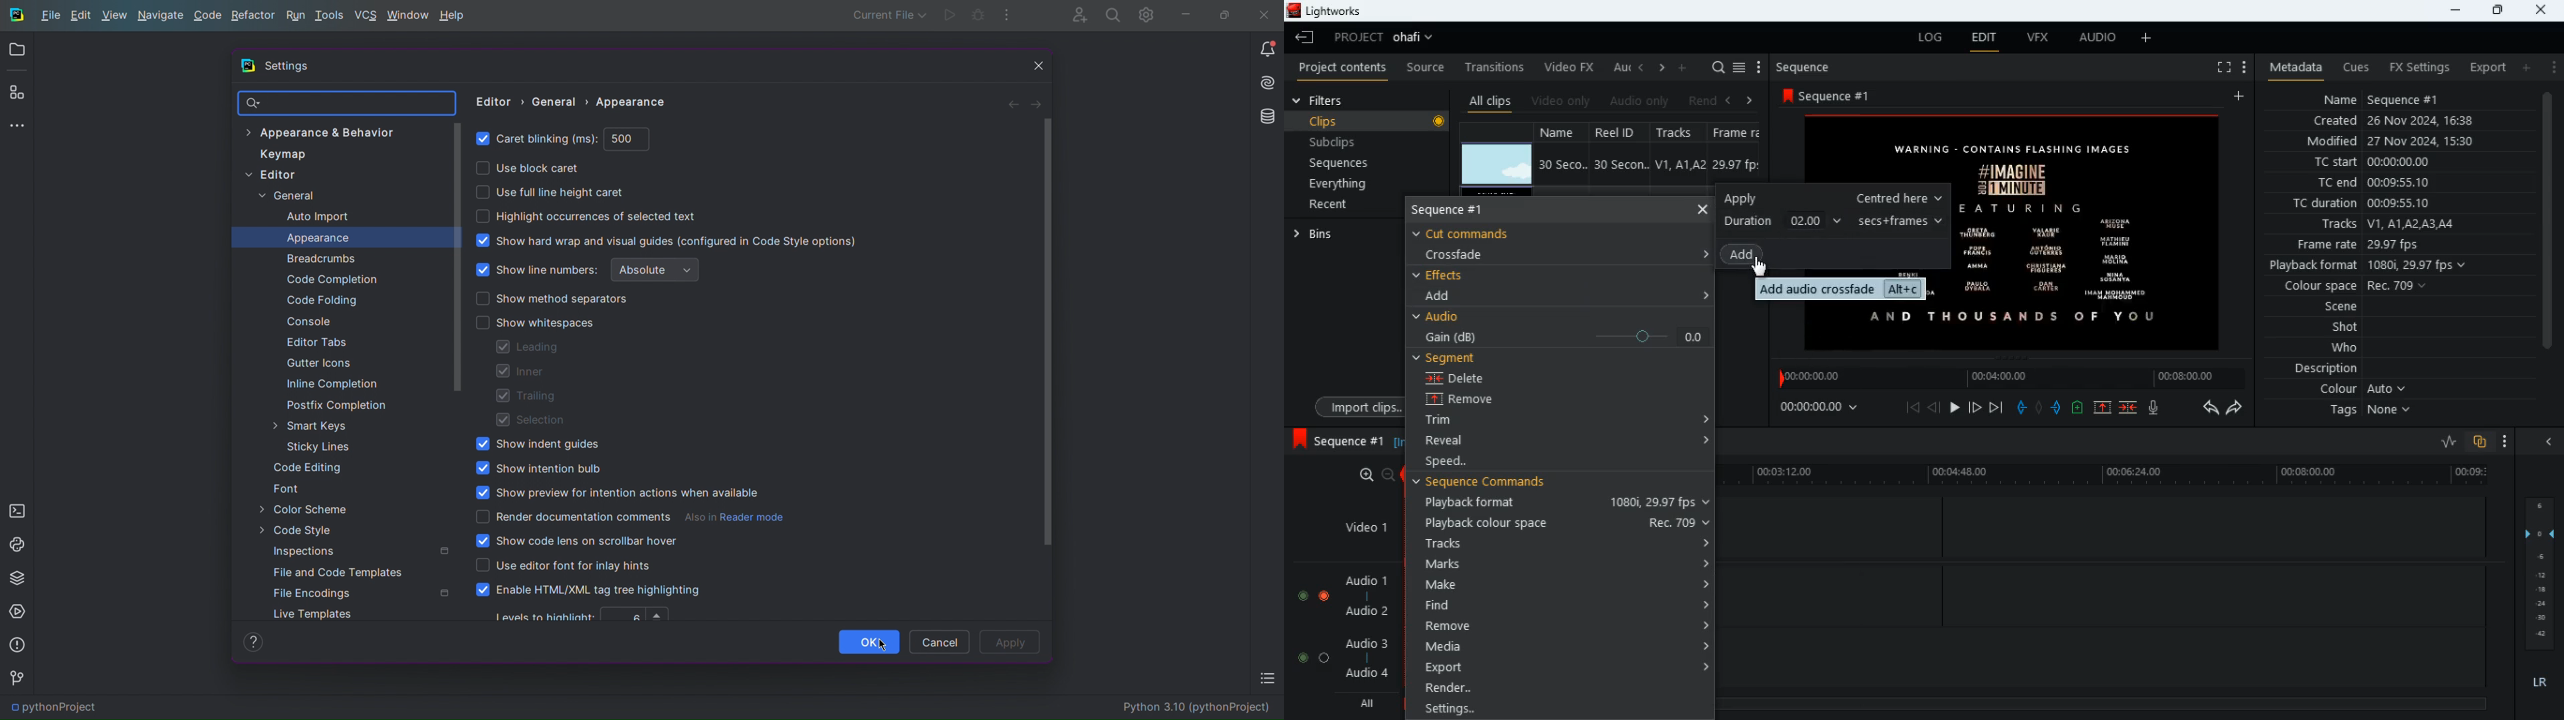 This screenshot has width=2576, height=728. I want to click on scene, so click(2342, 308).